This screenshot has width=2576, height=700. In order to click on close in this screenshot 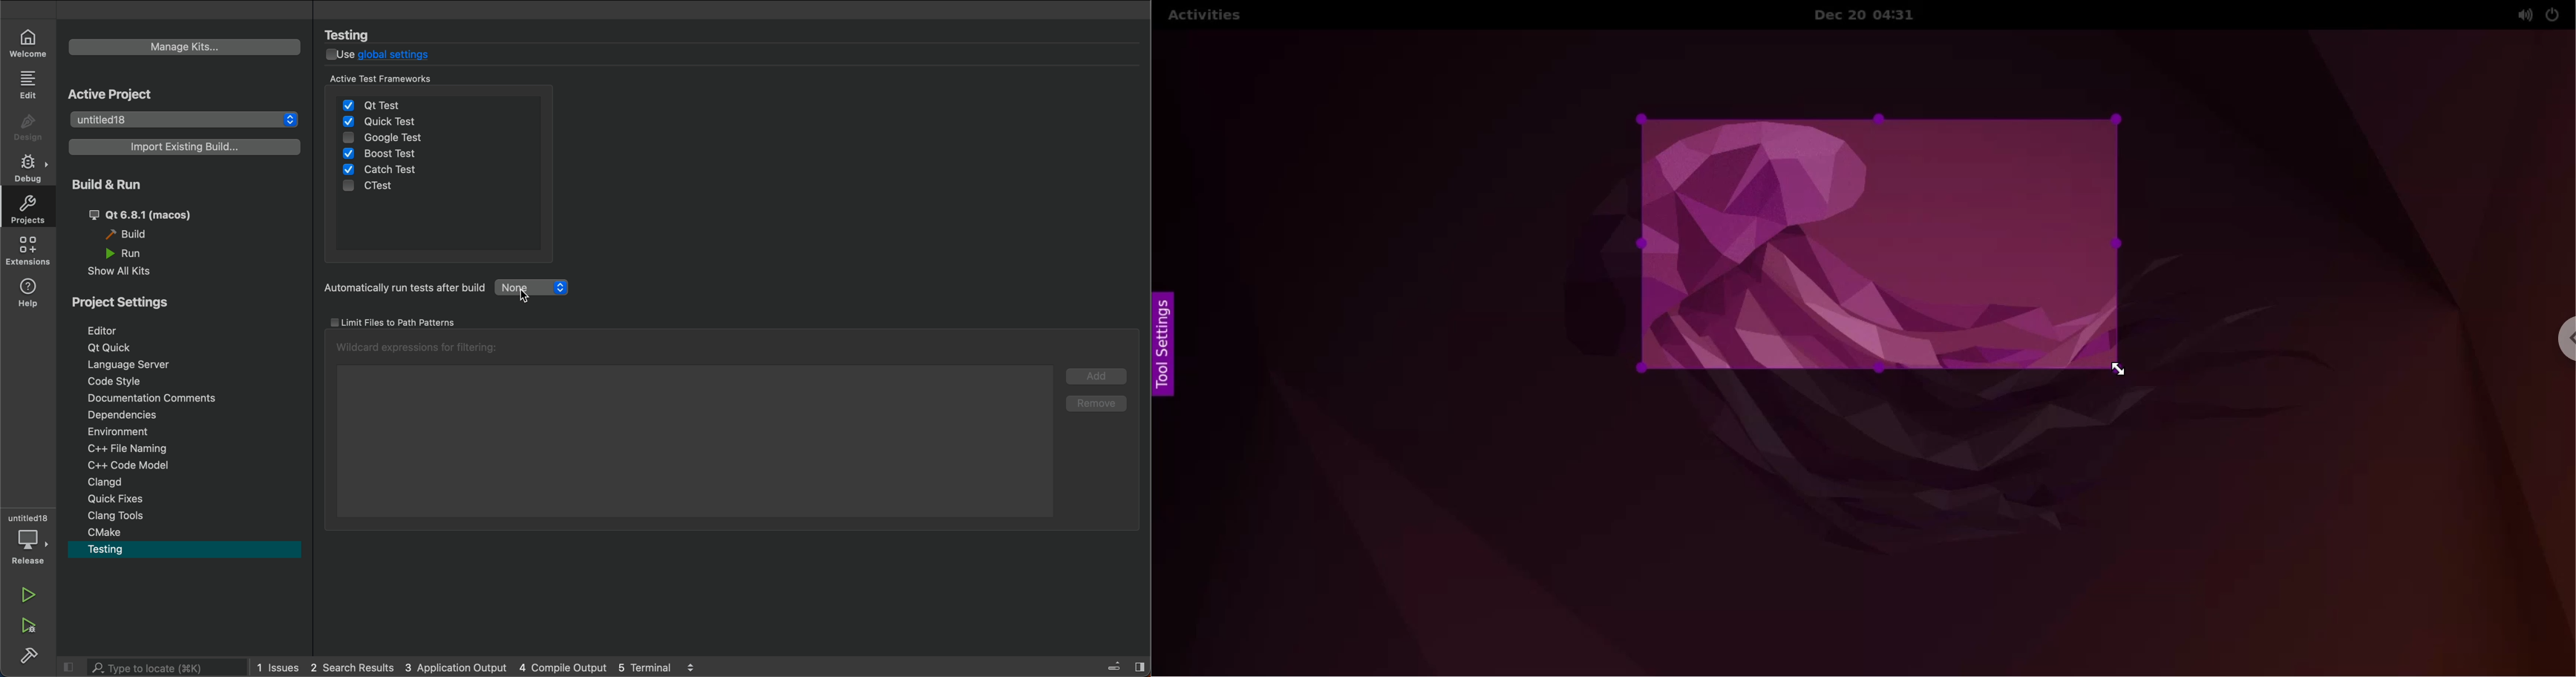, I will do `click(68, 667)`.